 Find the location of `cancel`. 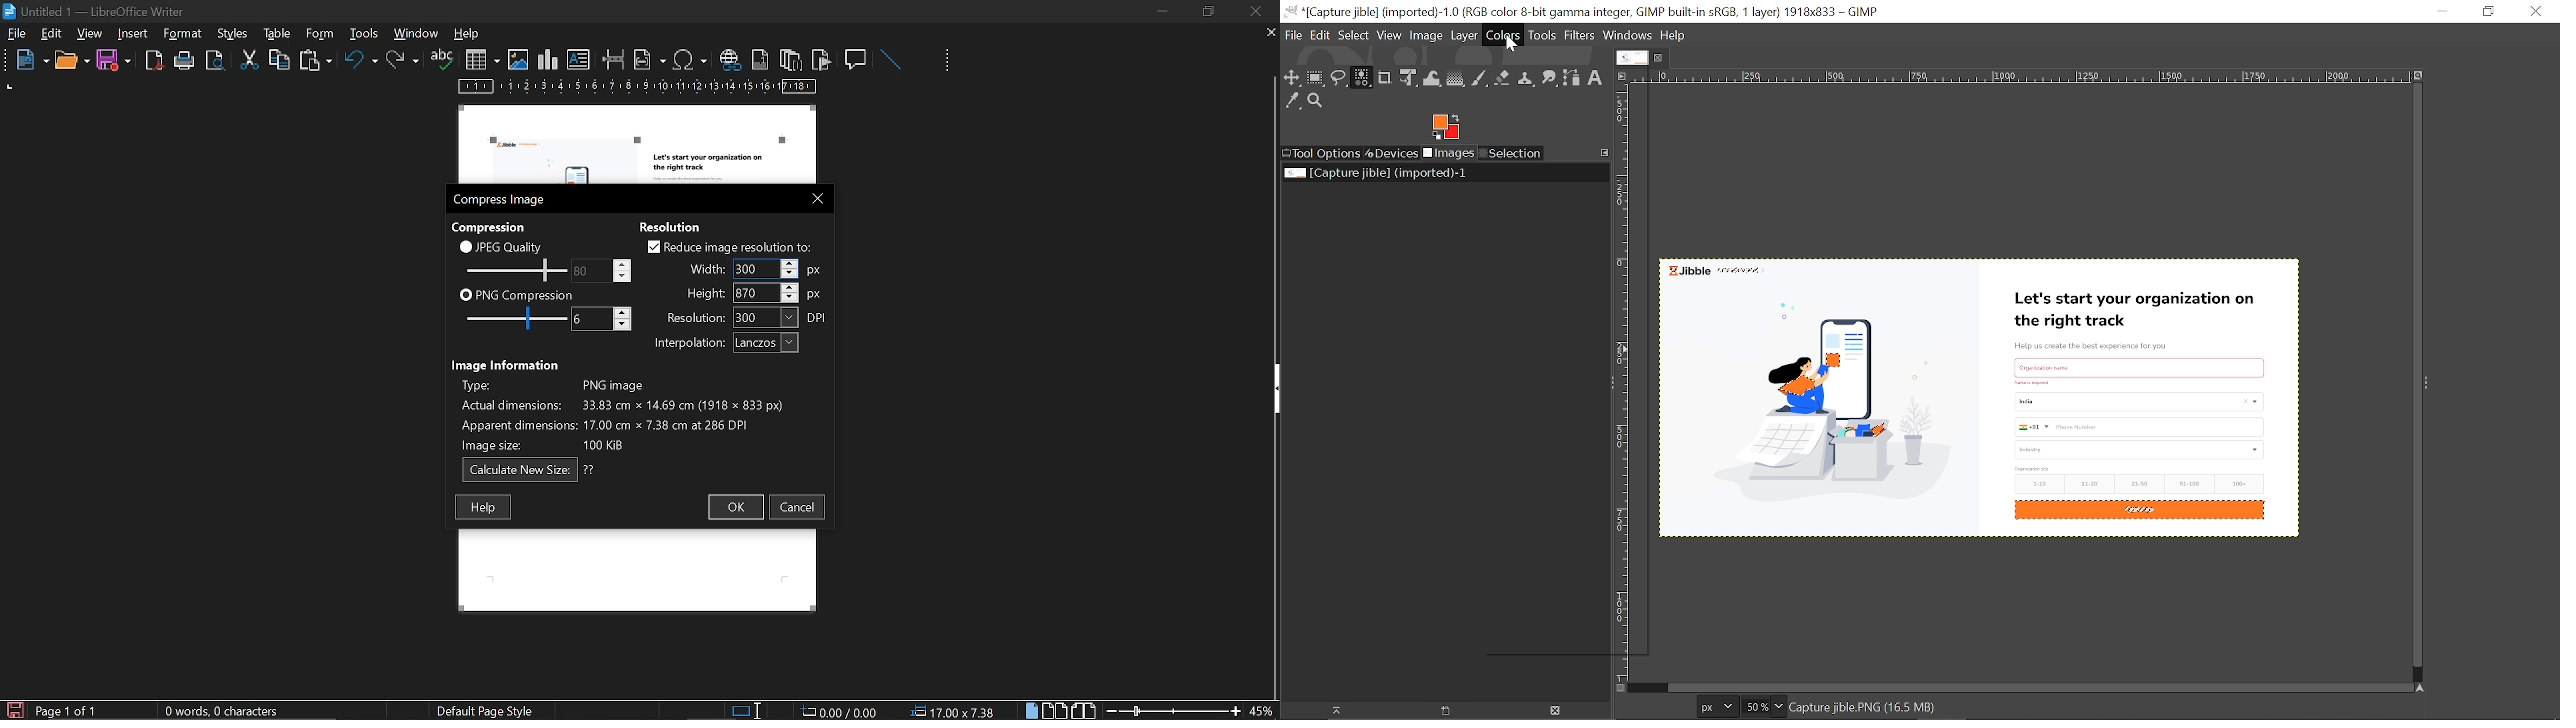

cancel is located at coordinates (798, 507).